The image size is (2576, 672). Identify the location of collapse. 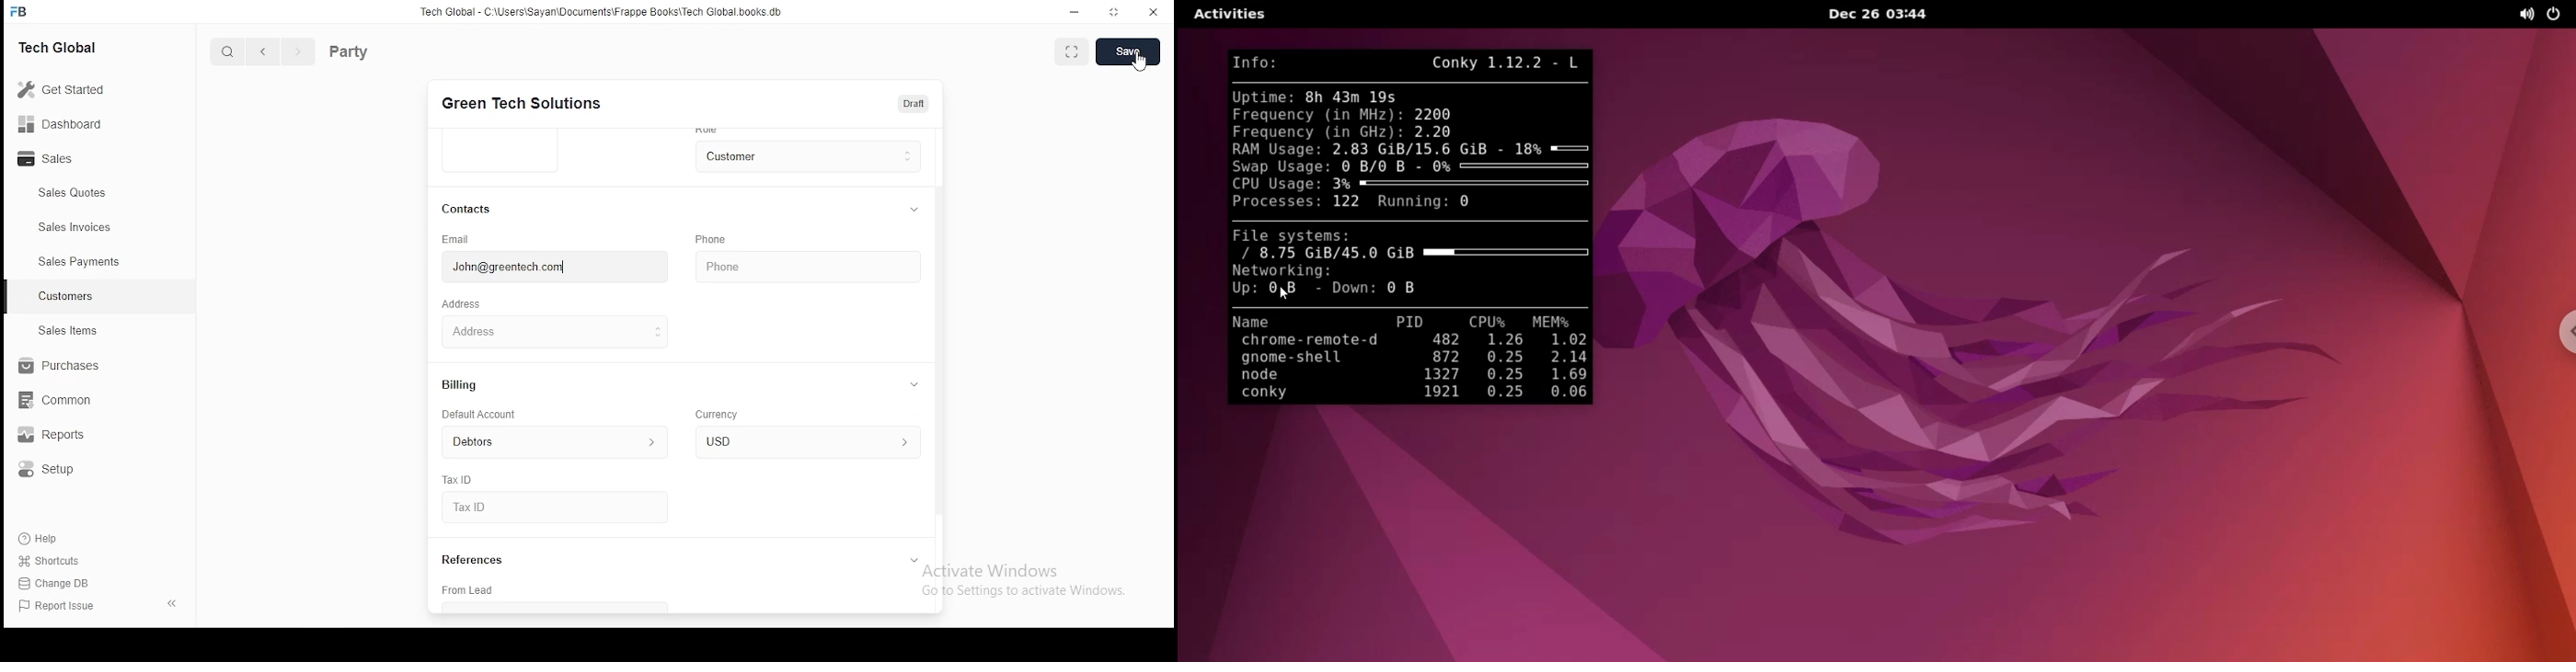
(914, 211).